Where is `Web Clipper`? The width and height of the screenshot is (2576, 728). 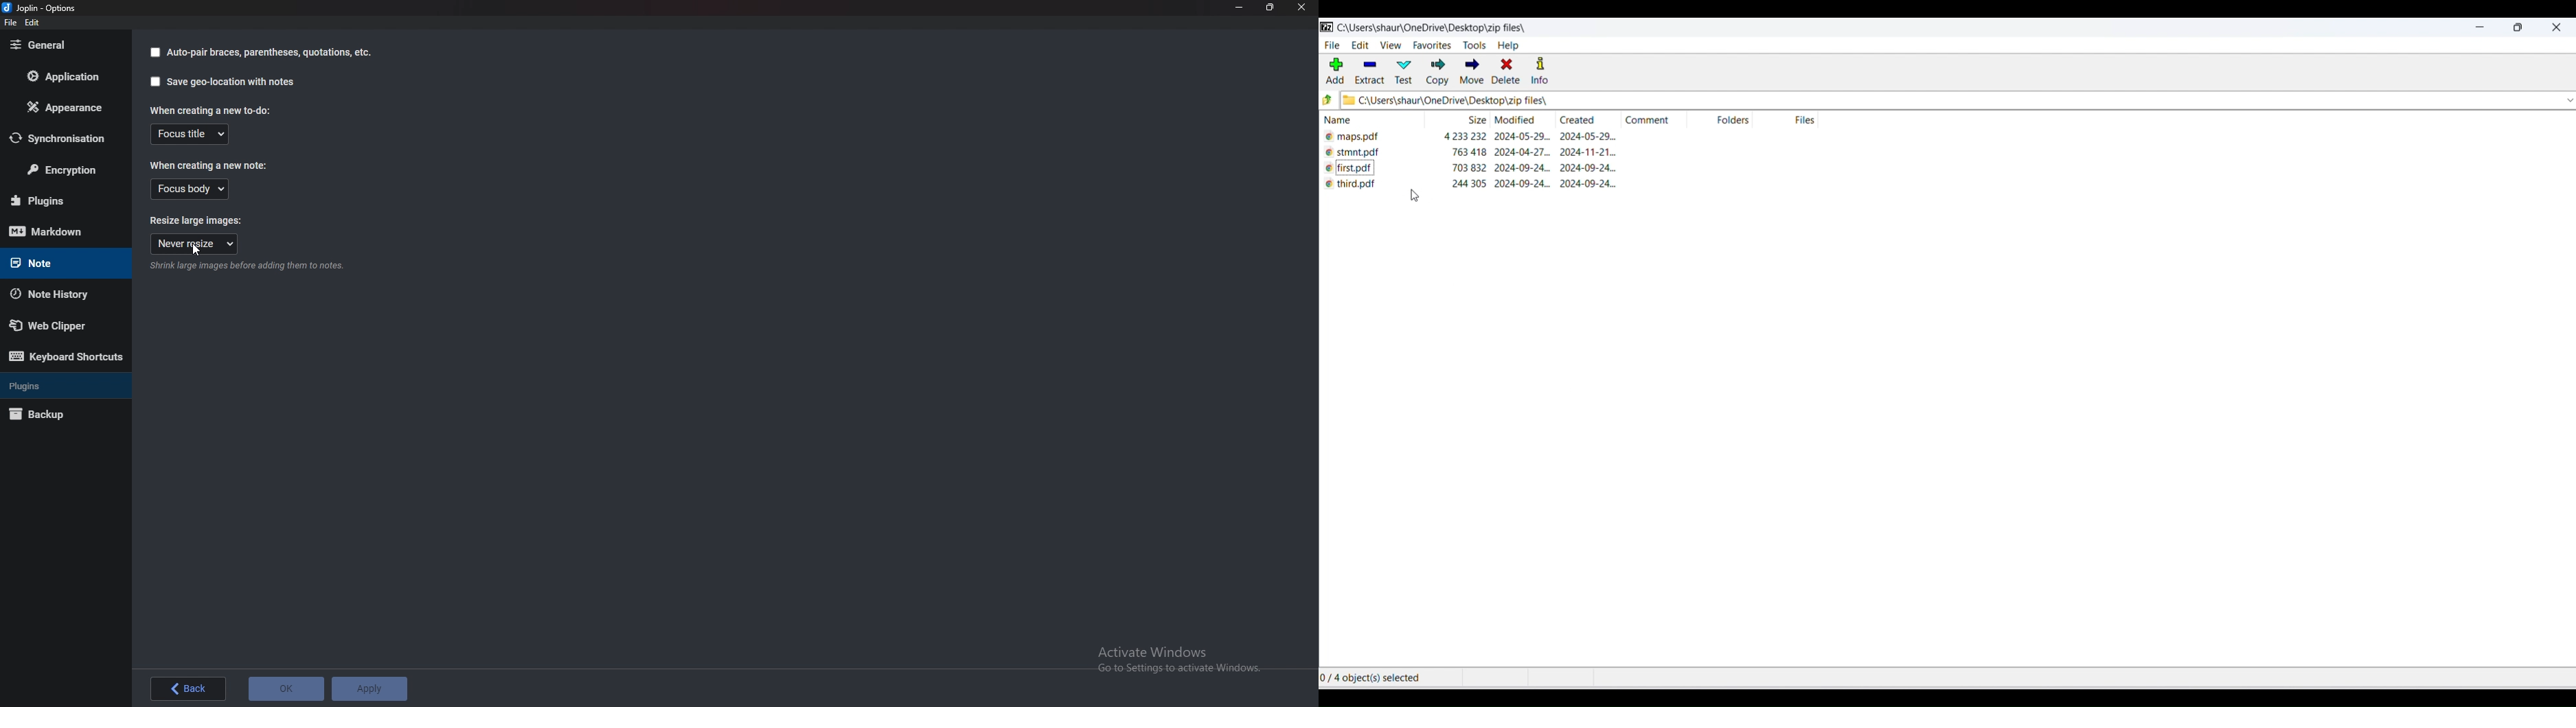
Web Clipper is located at coordinates (58, 325).